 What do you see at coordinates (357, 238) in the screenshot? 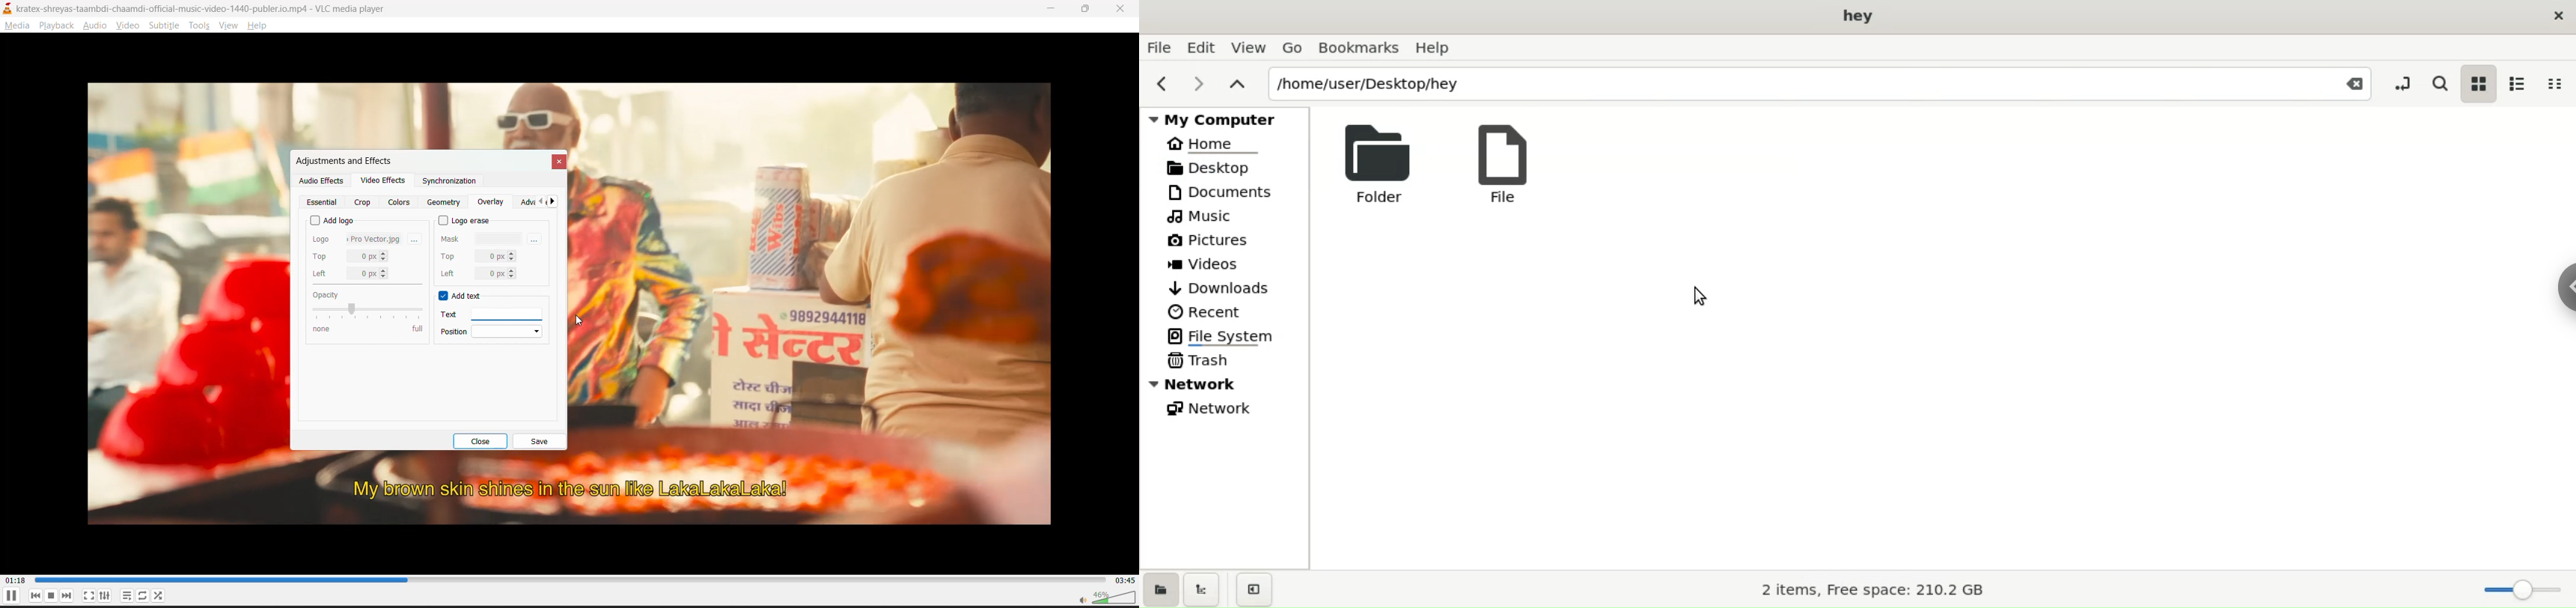
I see `logo` at bounding box center [357, 238].